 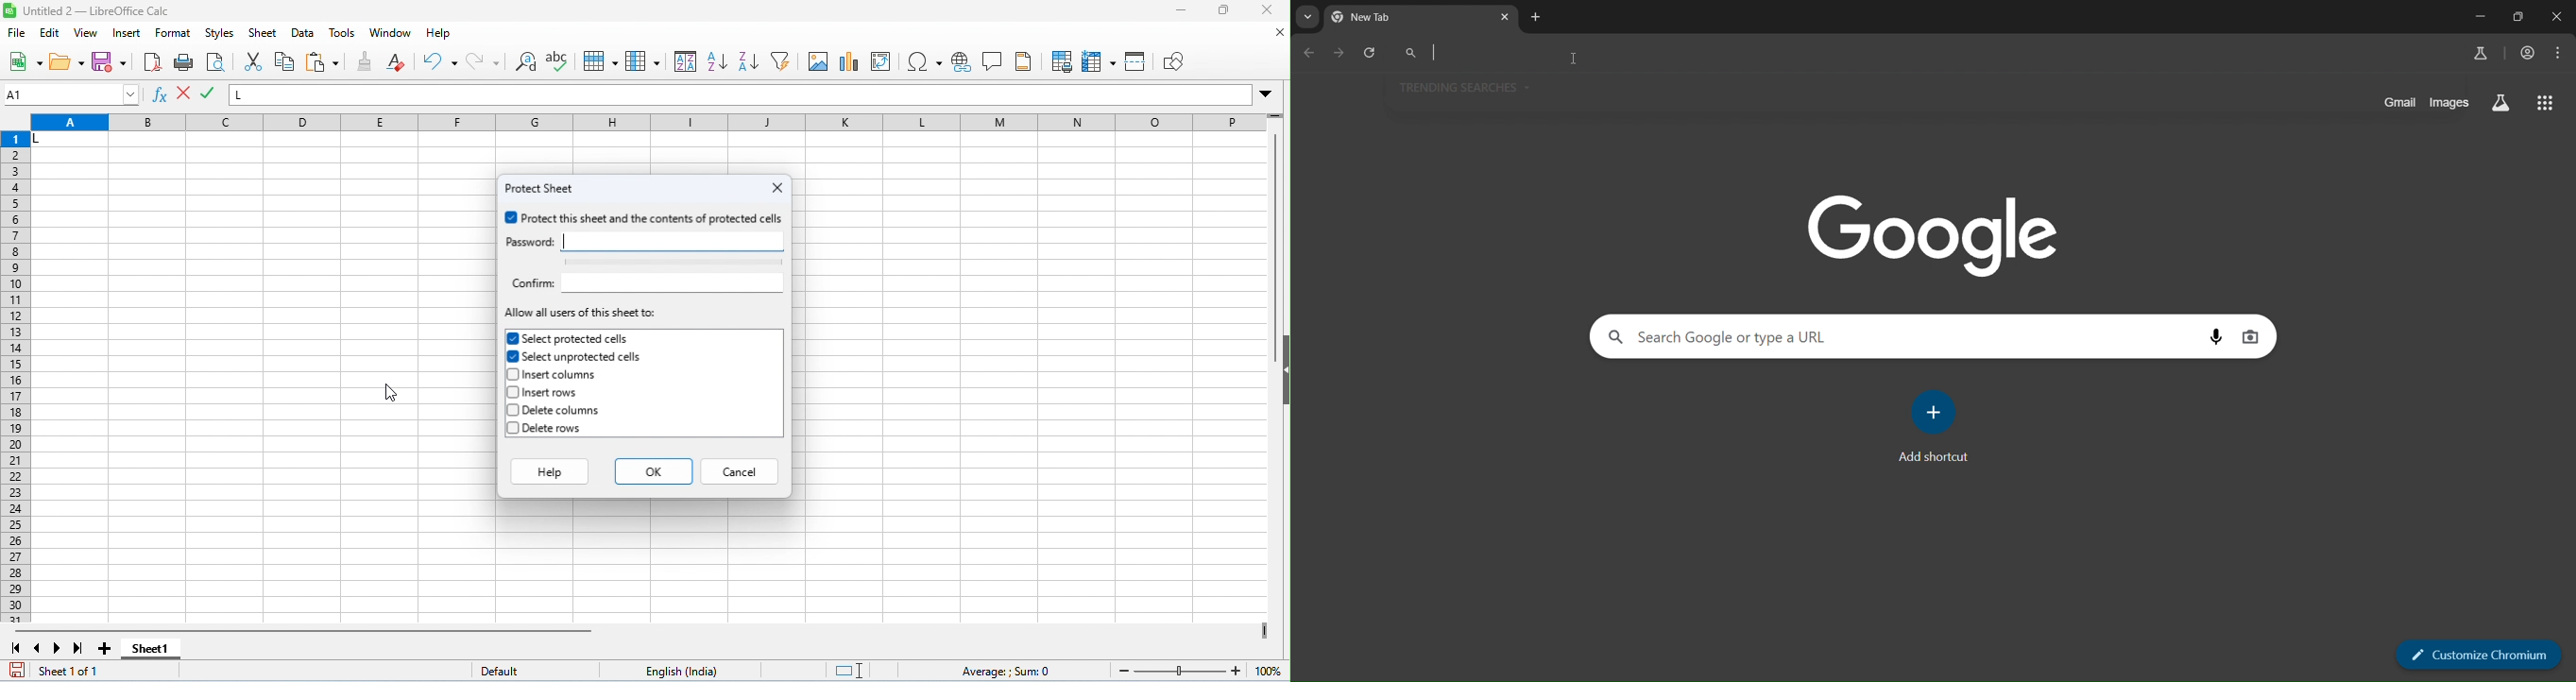 What do you see at coordinates (1720, 337) in the screenshot?
I see `Search Google or type a URL` at bounding box center [1720, 337].